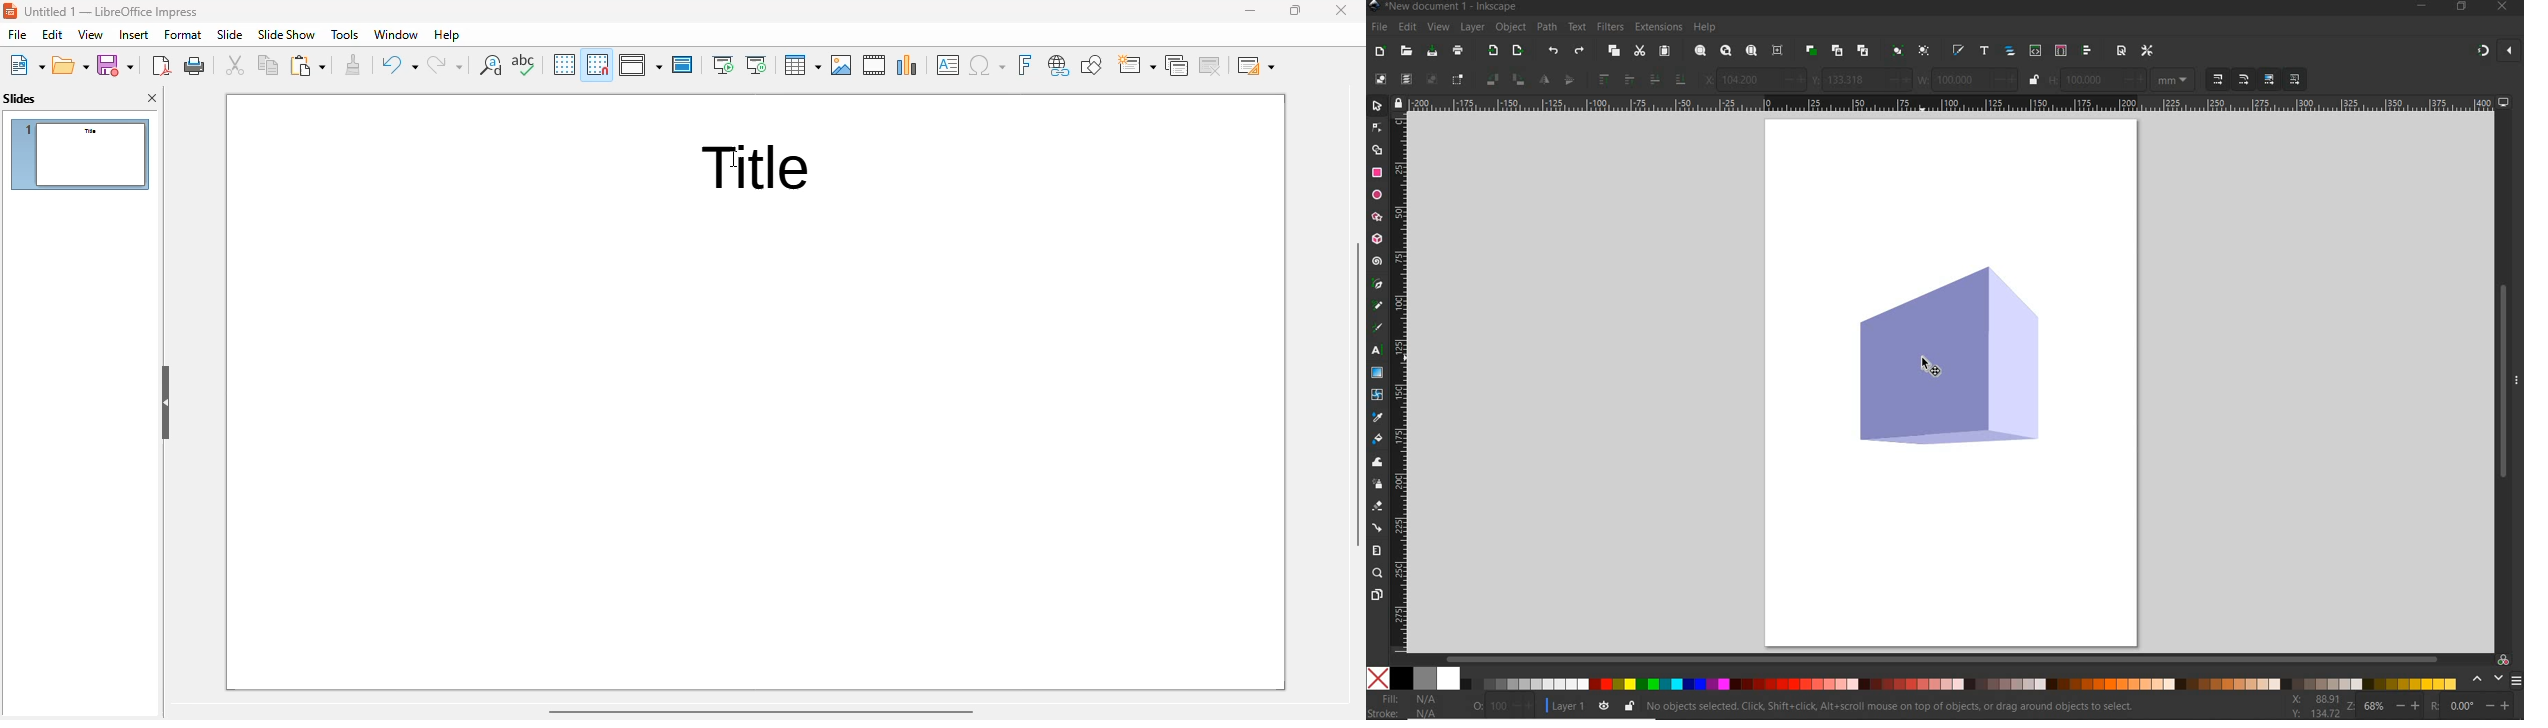 The width and height of the screenshot is (2548, 728). What do you see at coordinates (1376, 150) in the screenshot?
I see `SHAPE BUILDER TOOL` at bounding box center [1376, 150].